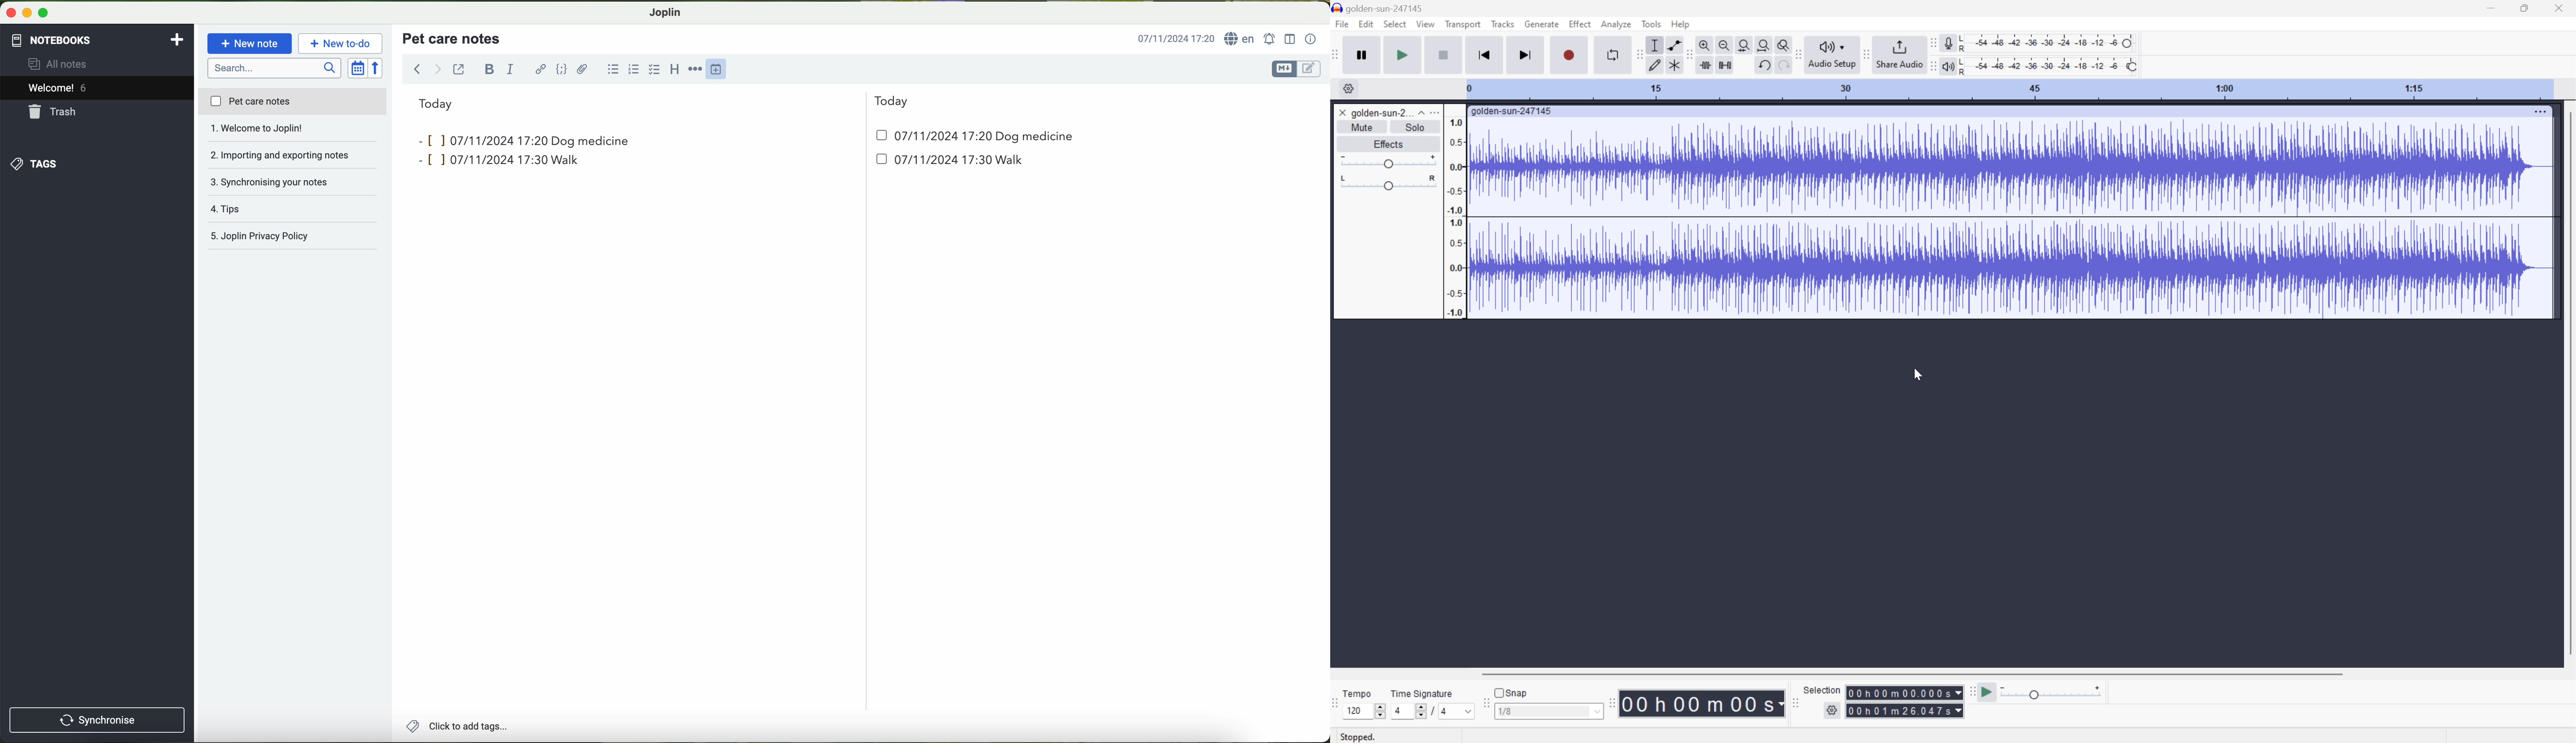  I want to click on 1/8, so click(1548, 711).